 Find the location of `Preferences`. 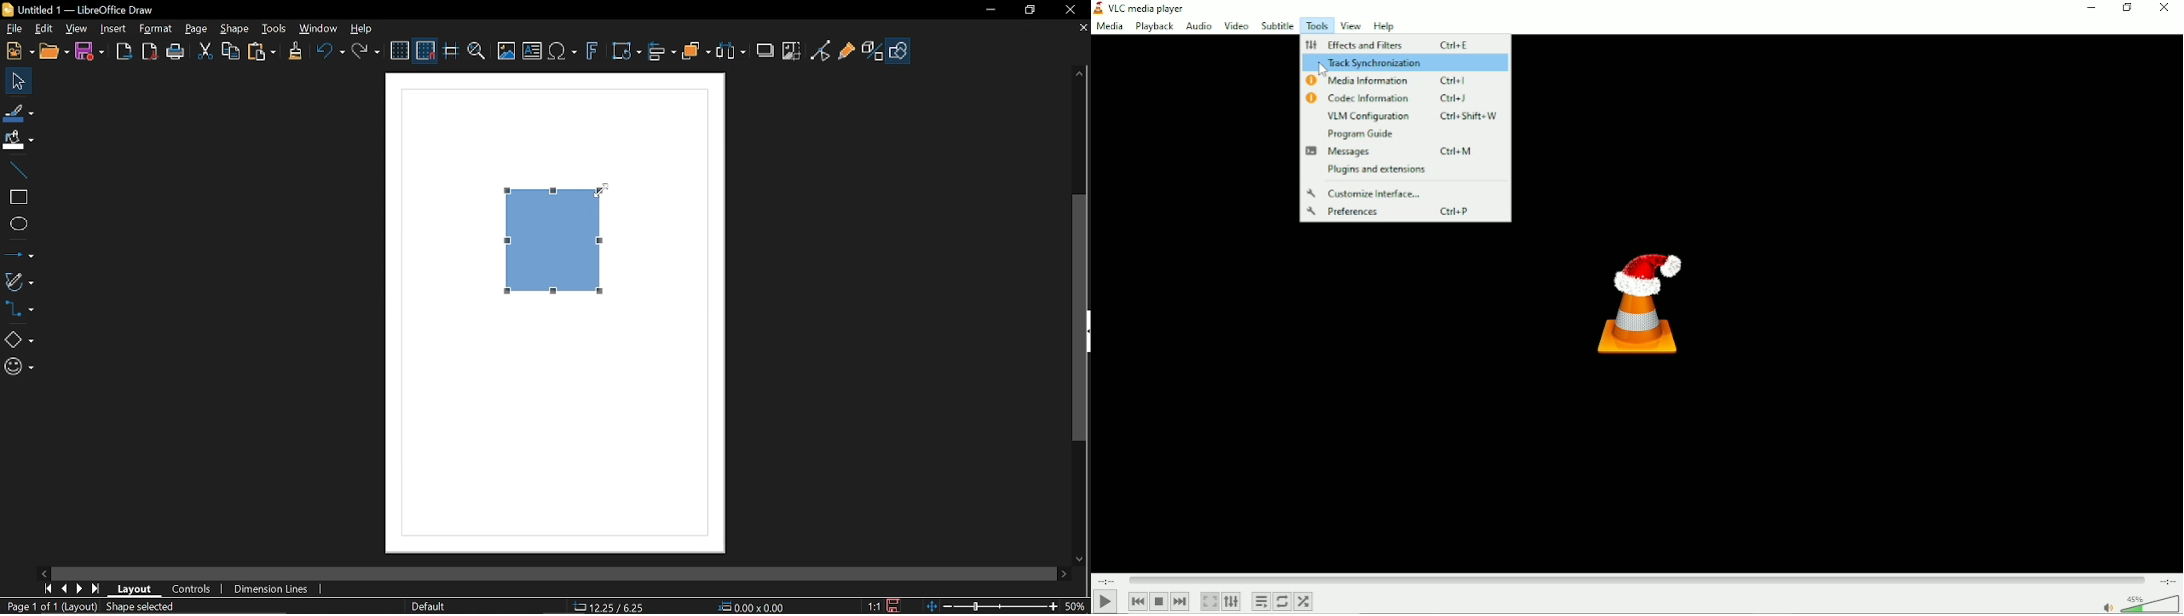

Preferences is located at coordinates (1407, 212).